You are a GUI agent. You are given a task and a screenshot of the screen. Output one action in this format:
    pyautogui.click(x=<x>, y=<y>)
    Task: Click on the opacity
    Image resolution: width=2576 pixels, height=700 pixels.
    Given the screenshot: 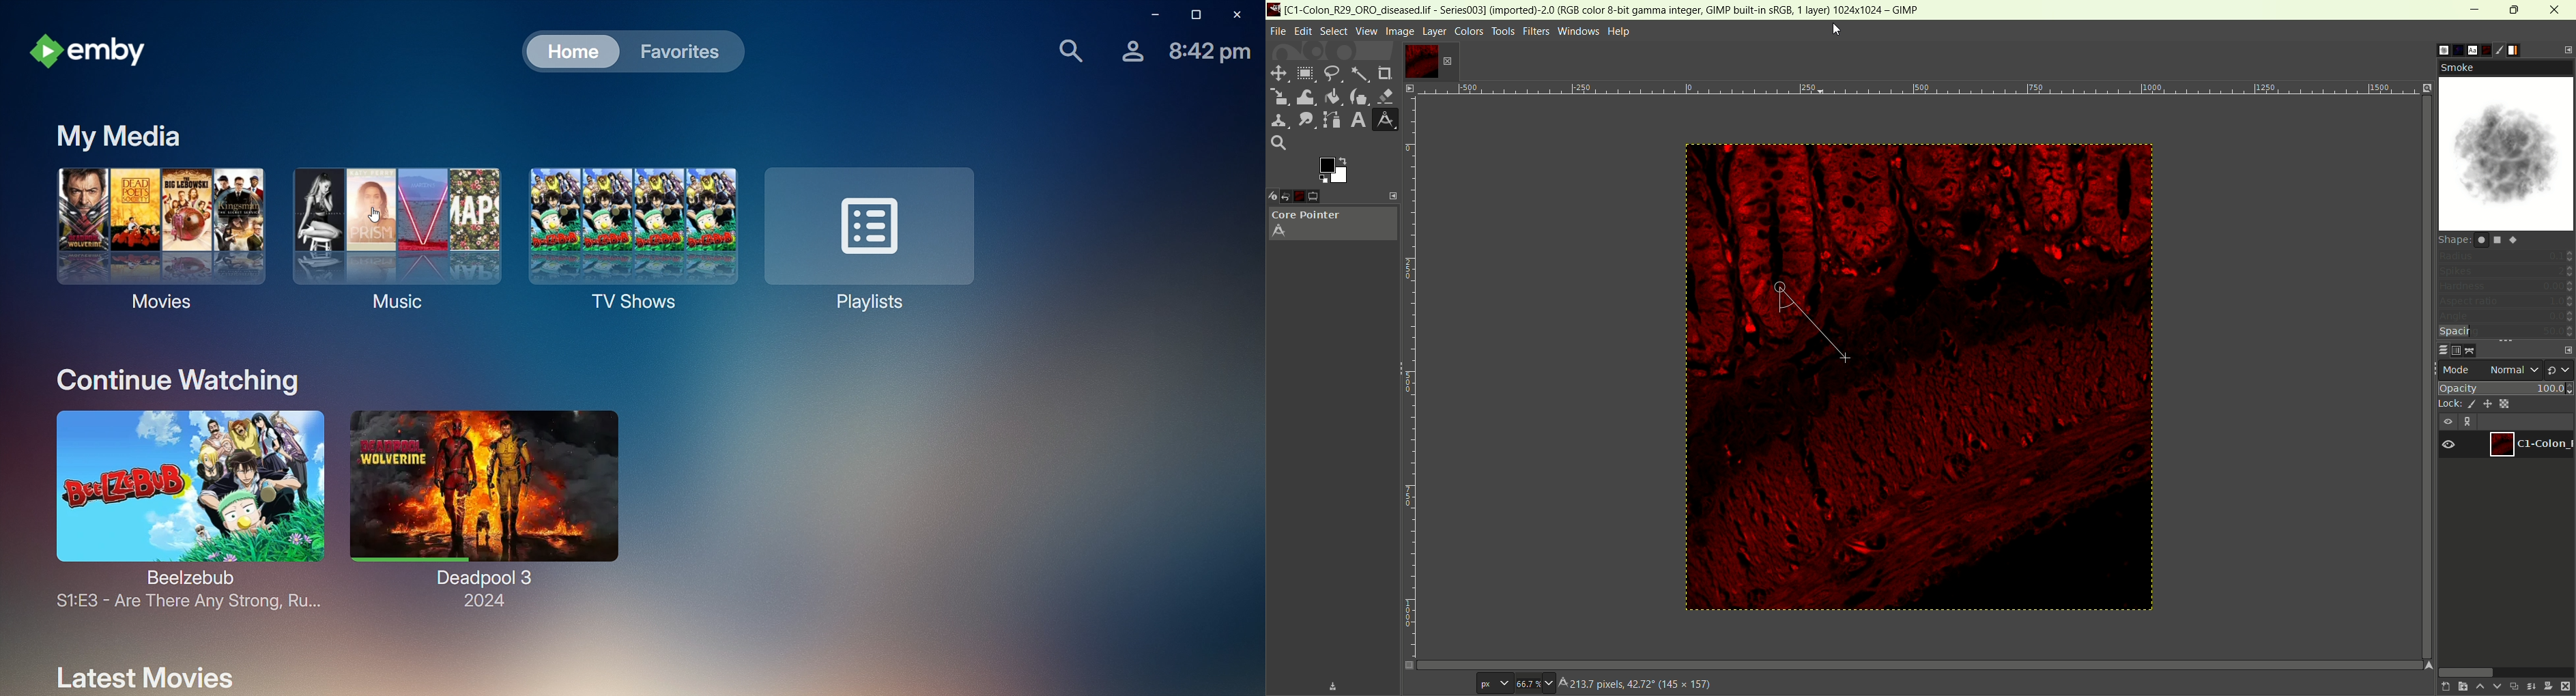 What is the action you would take?
    pyautogui.click(x=2507, y=387)
    